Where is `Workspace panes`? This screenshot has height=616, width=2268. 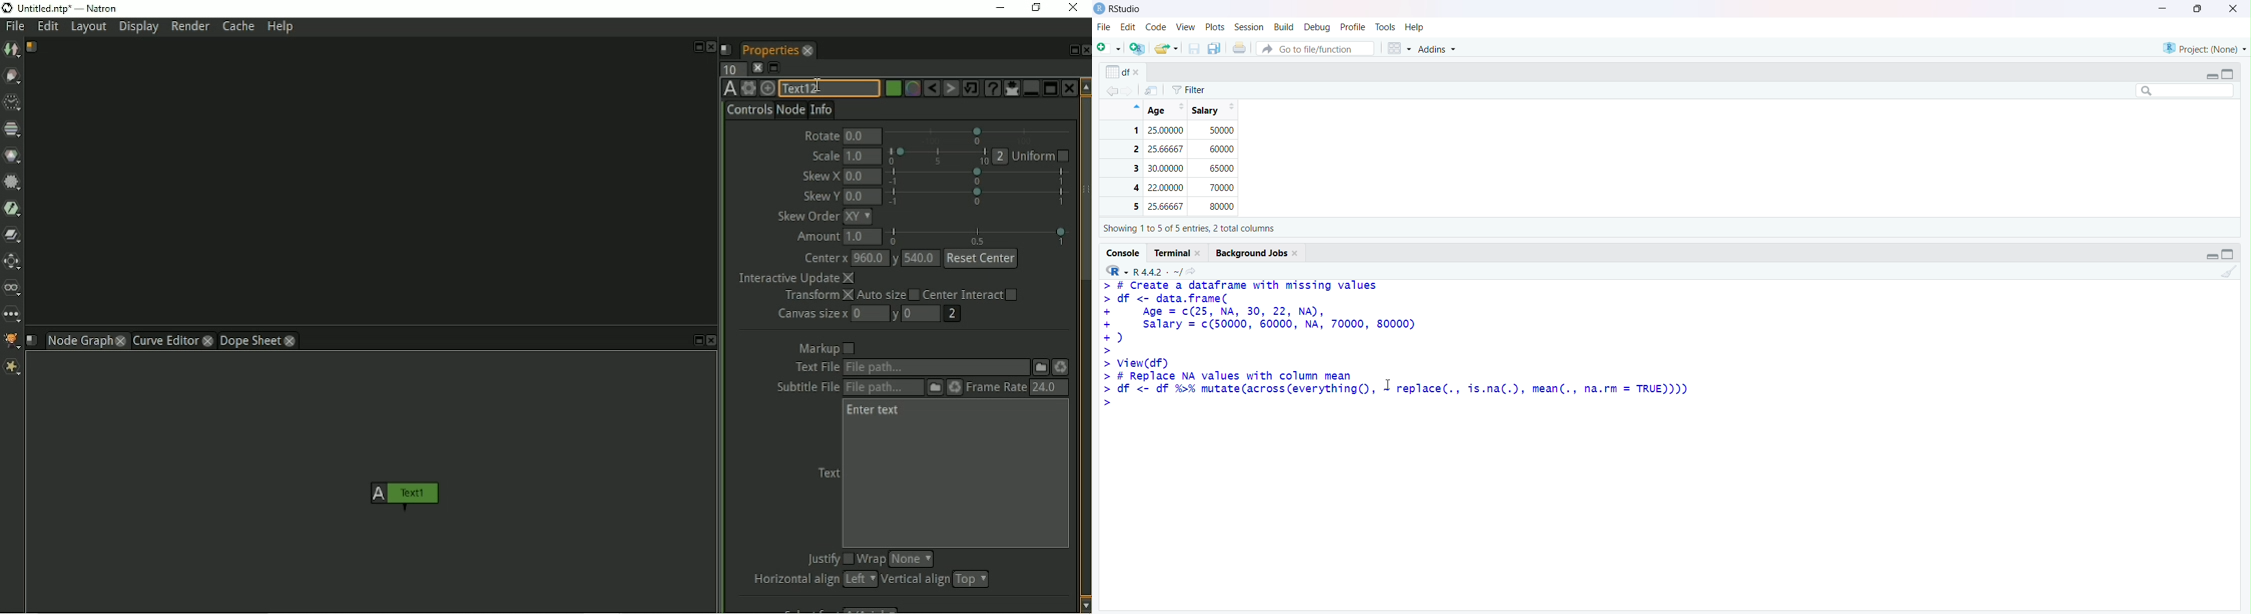
Workspace panes is located at coordinates (1397, 45).